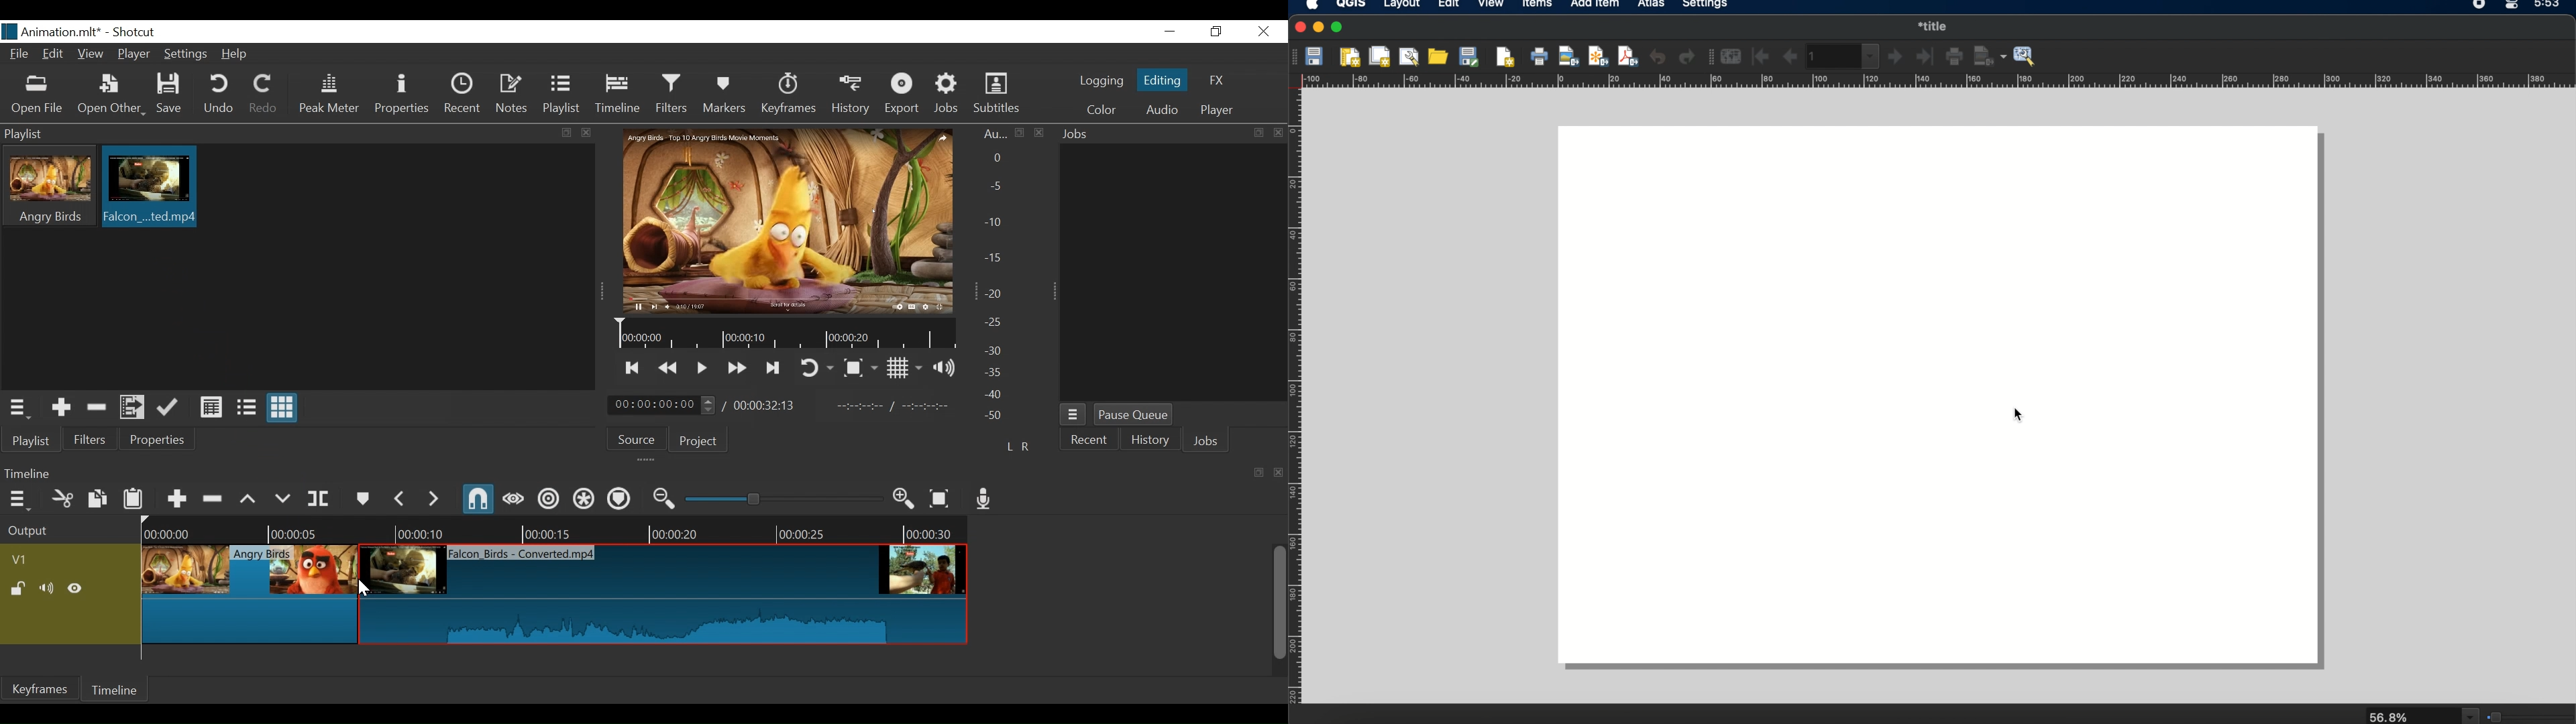 This screenshot has width=2576, height=728. Describe the element at coordinates (97, 498) in the screenshot. I see `Copy` at that location.